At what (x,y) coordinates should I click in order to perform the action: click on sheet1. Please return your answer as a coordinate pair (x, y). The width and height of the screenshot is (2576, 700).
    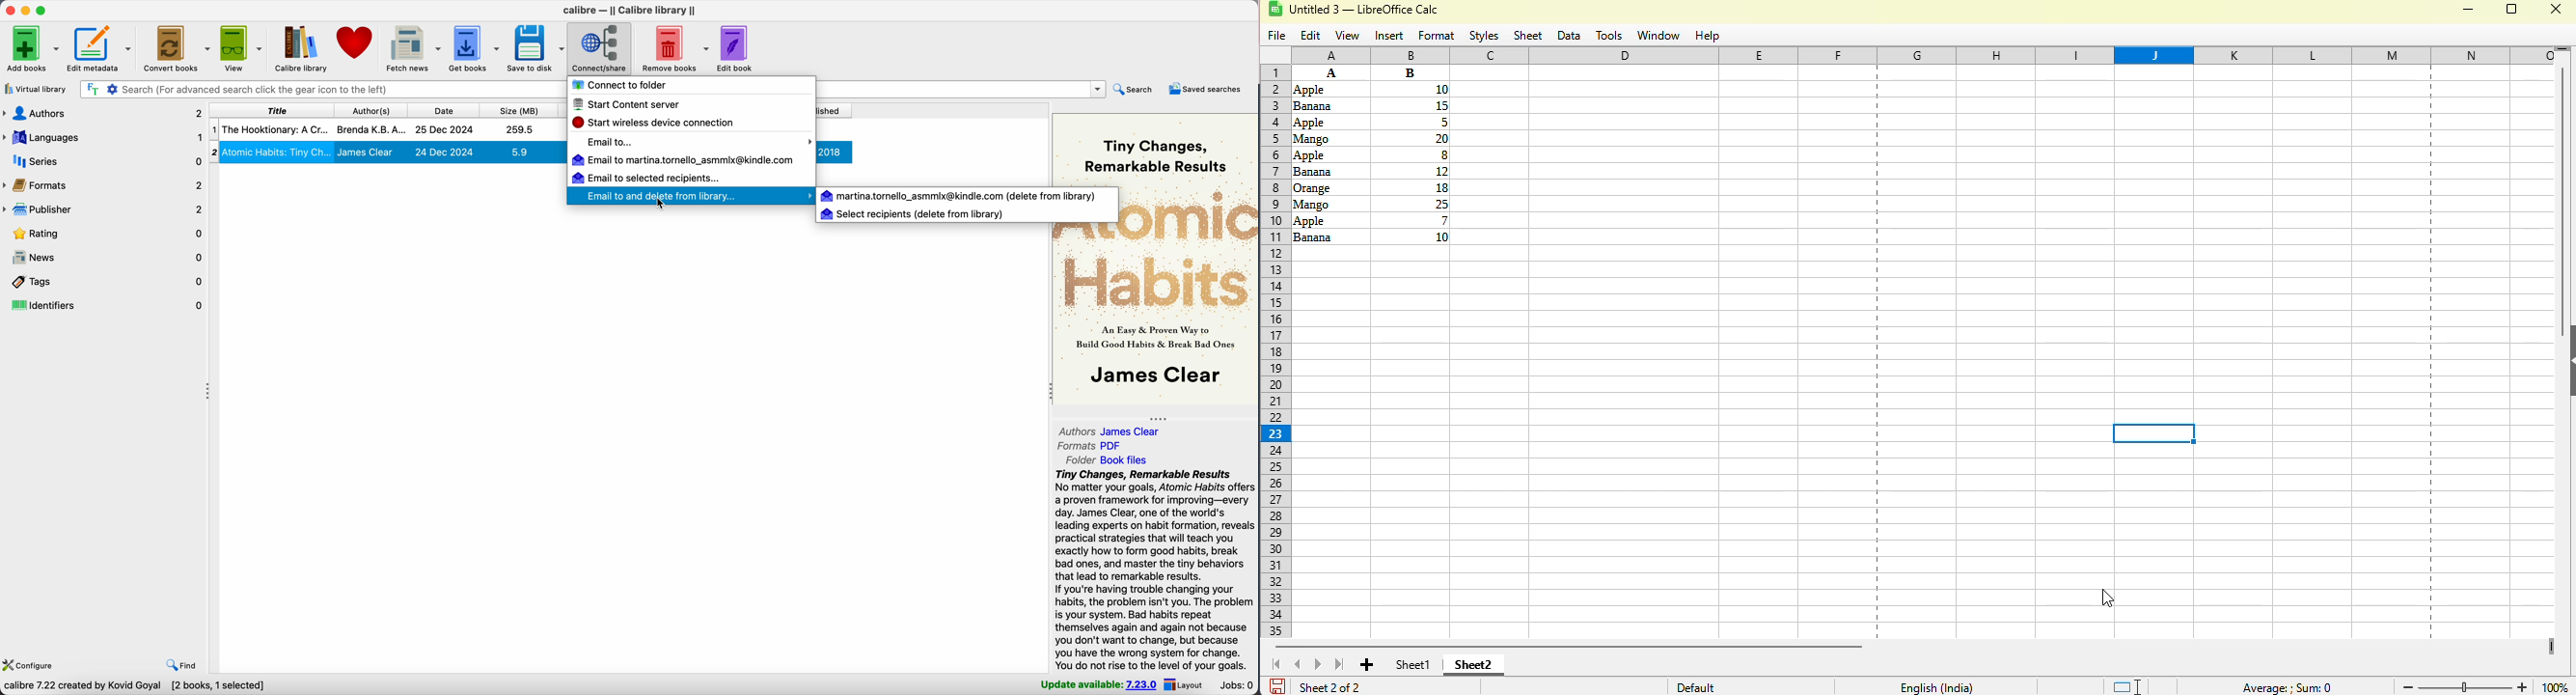
    Looking at the image, I should click on (1413, 664).